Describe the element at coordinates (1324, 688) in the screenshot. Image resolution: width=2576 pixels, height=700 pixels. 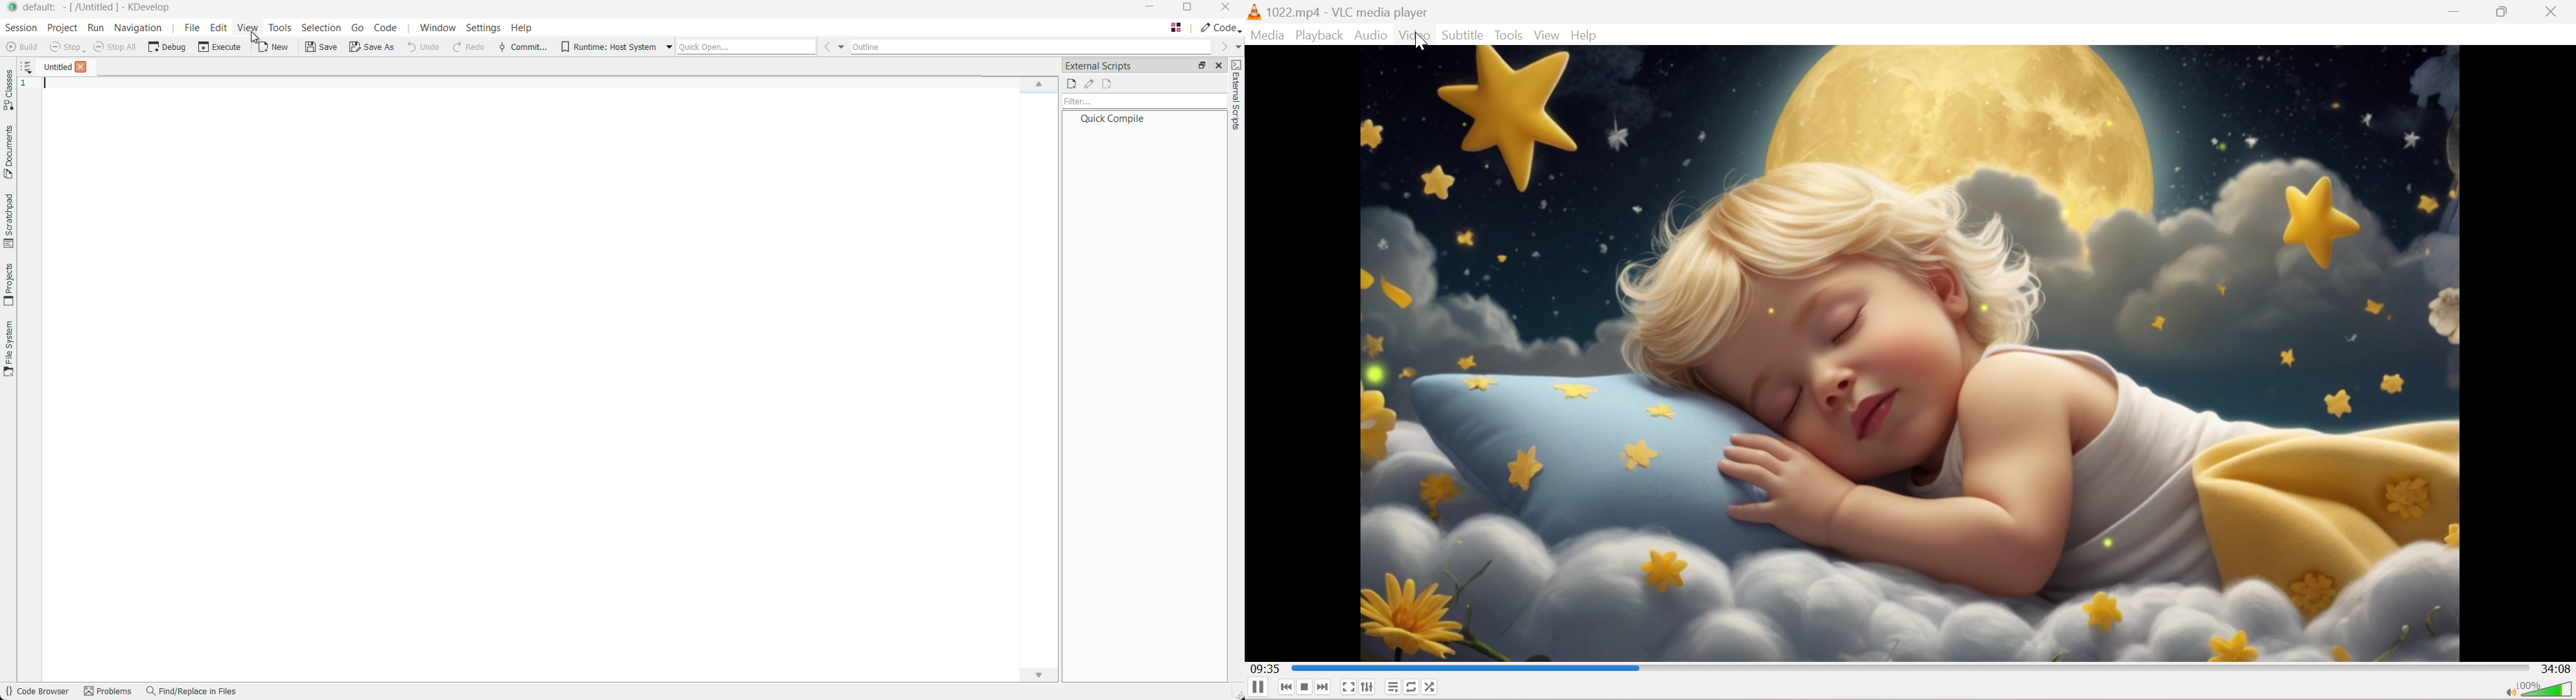
I see `Next media in the playlist, skip forward when held` at that location.